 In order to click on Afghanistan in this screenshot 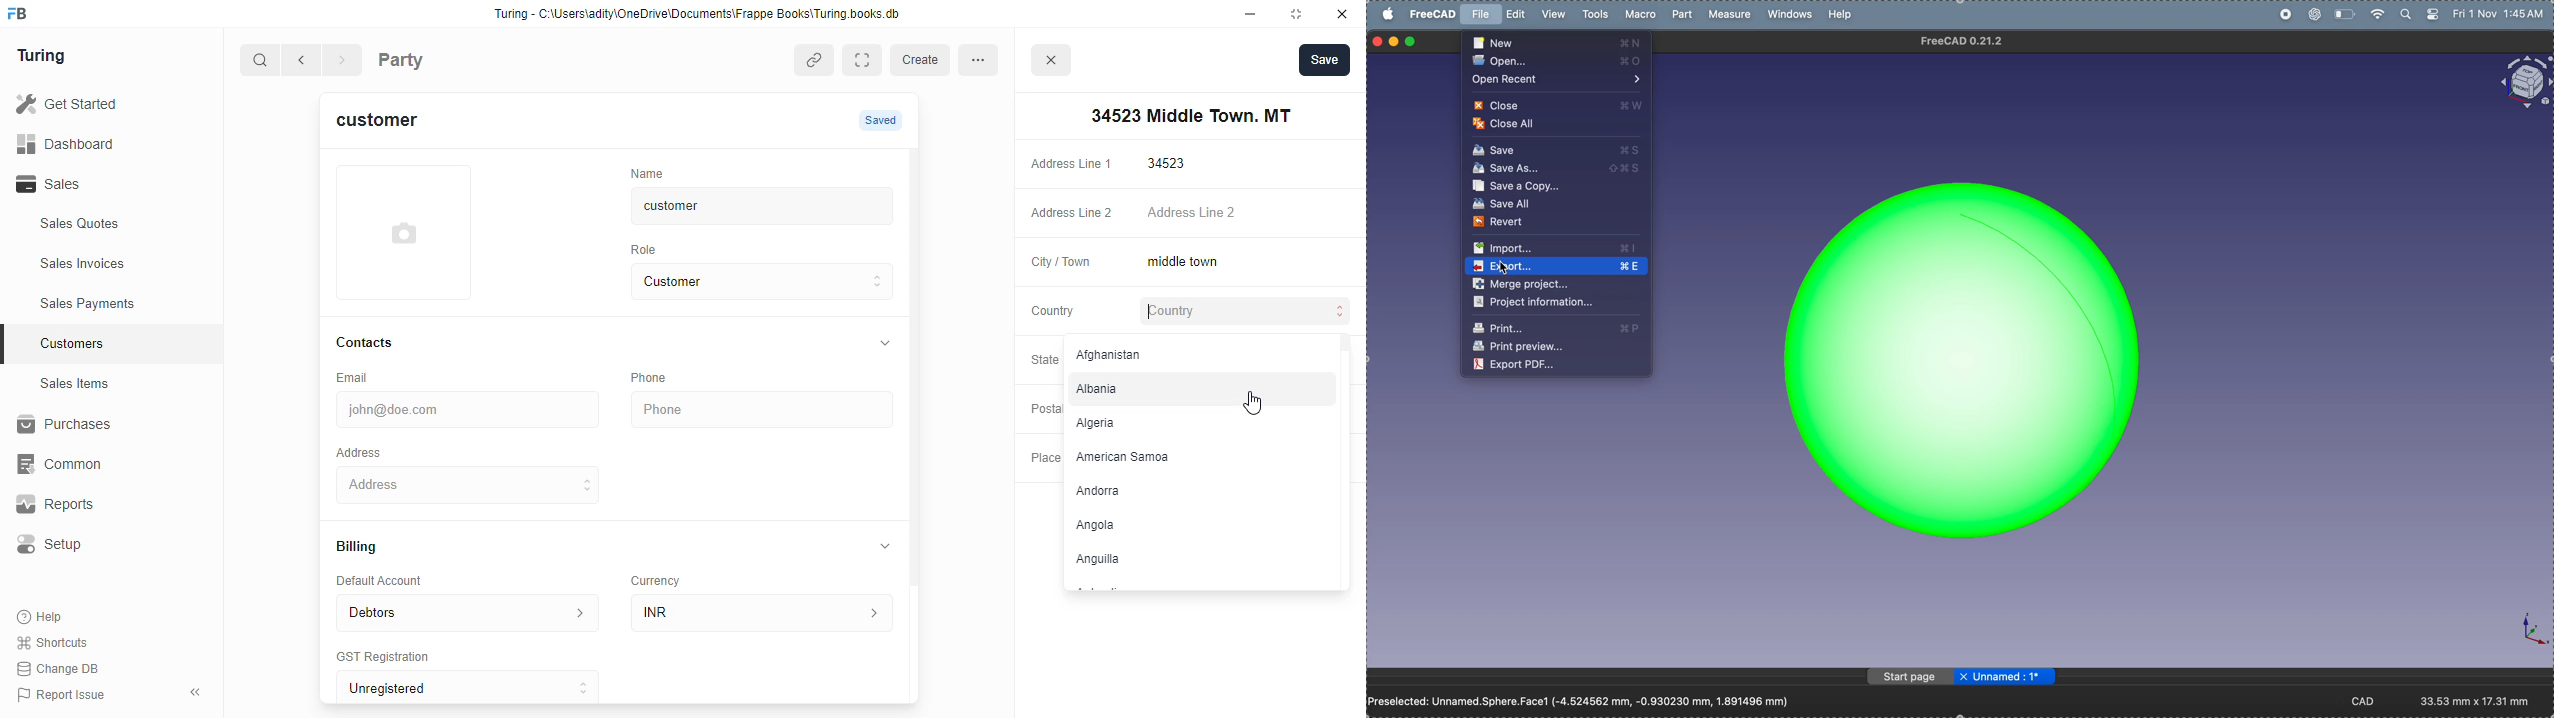, I will do `click(1198, 356)`.